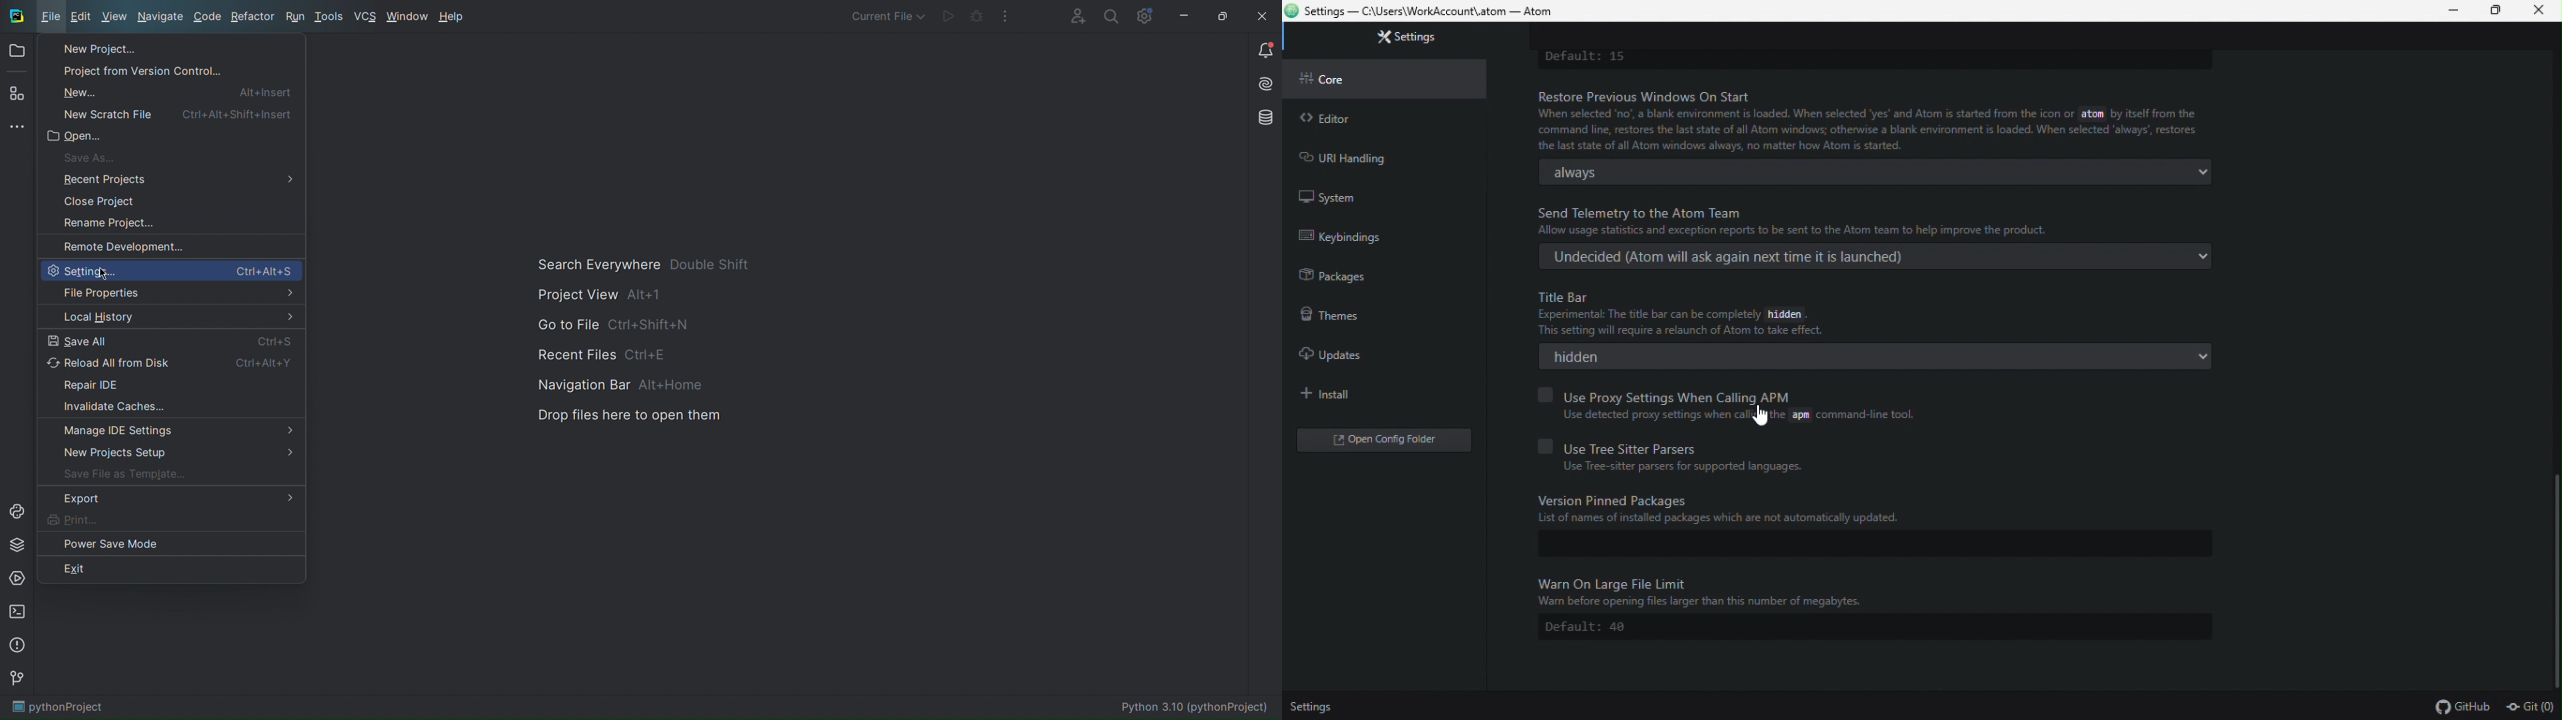 The width and height of the screenshot is (2576, 728). What do you see at coordinates (1871, 257) in the screenshot?
I see `Undecided (Atom will ask again next time it is launched)` at bounding box center [1871, 257].